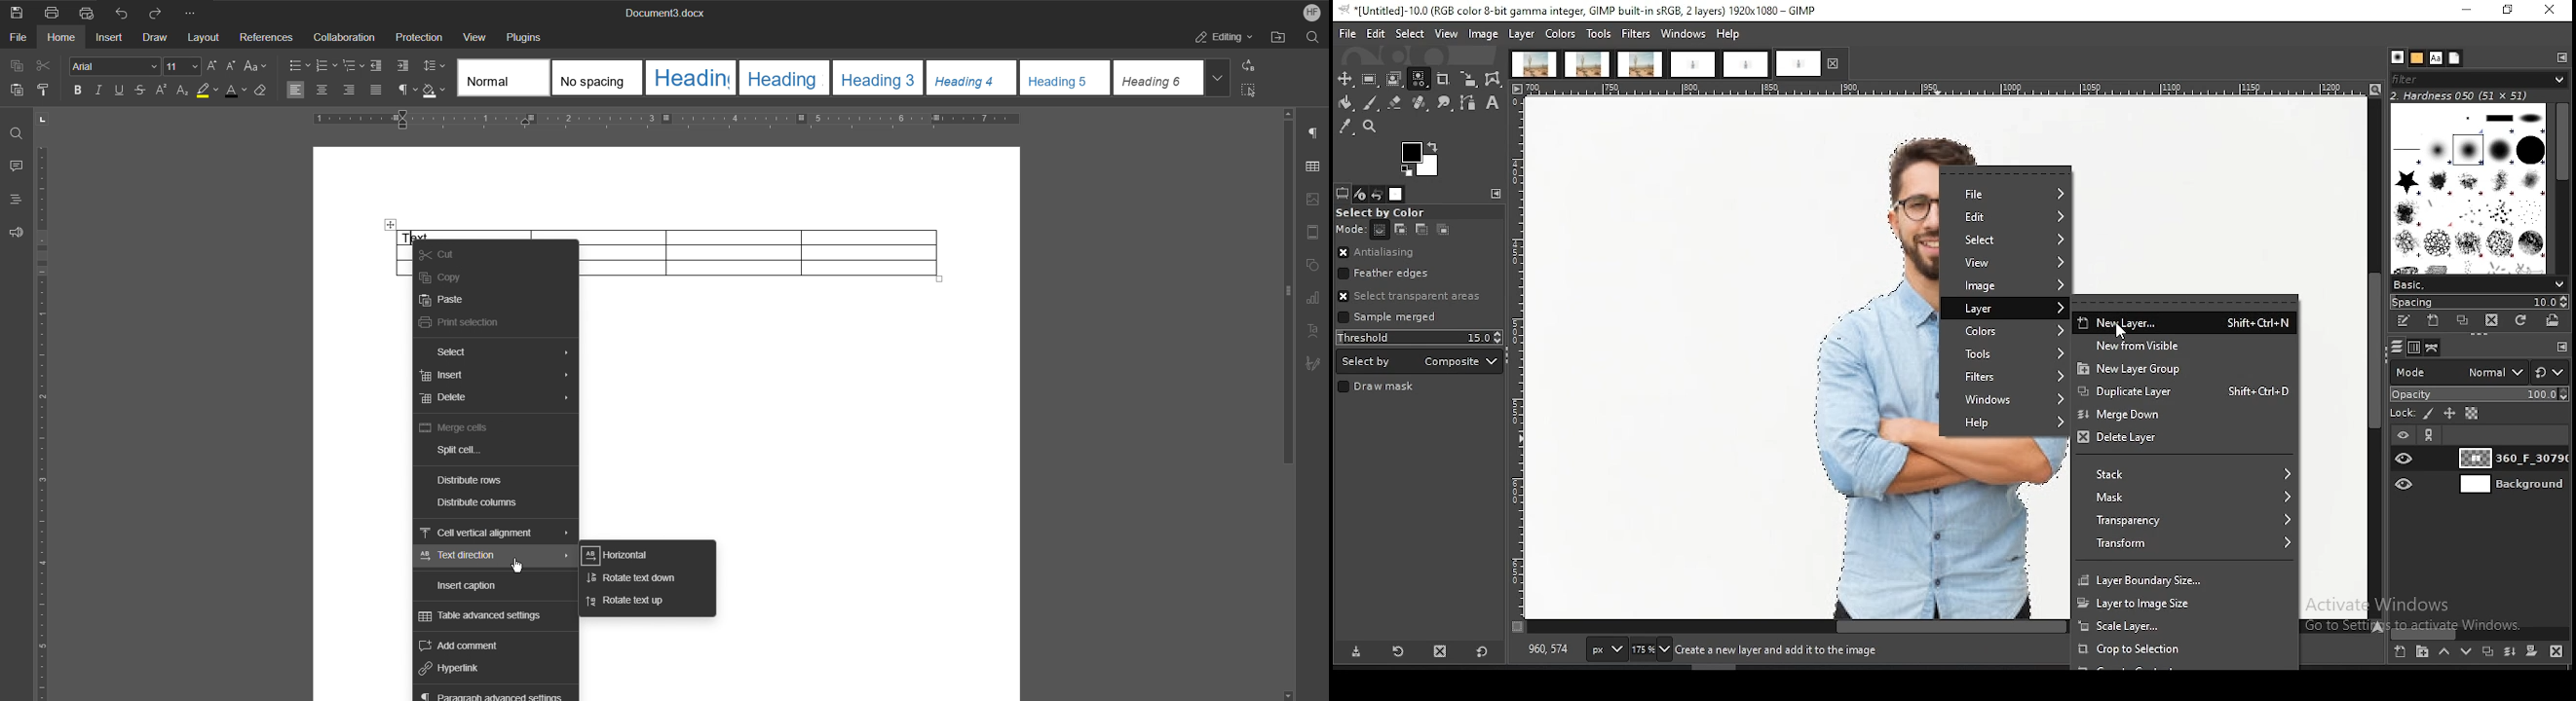 This screenshot has height=728, width=2576. Describe the element at coordinates (2181, 322) in the screenshot. I see `new layer` at that location.